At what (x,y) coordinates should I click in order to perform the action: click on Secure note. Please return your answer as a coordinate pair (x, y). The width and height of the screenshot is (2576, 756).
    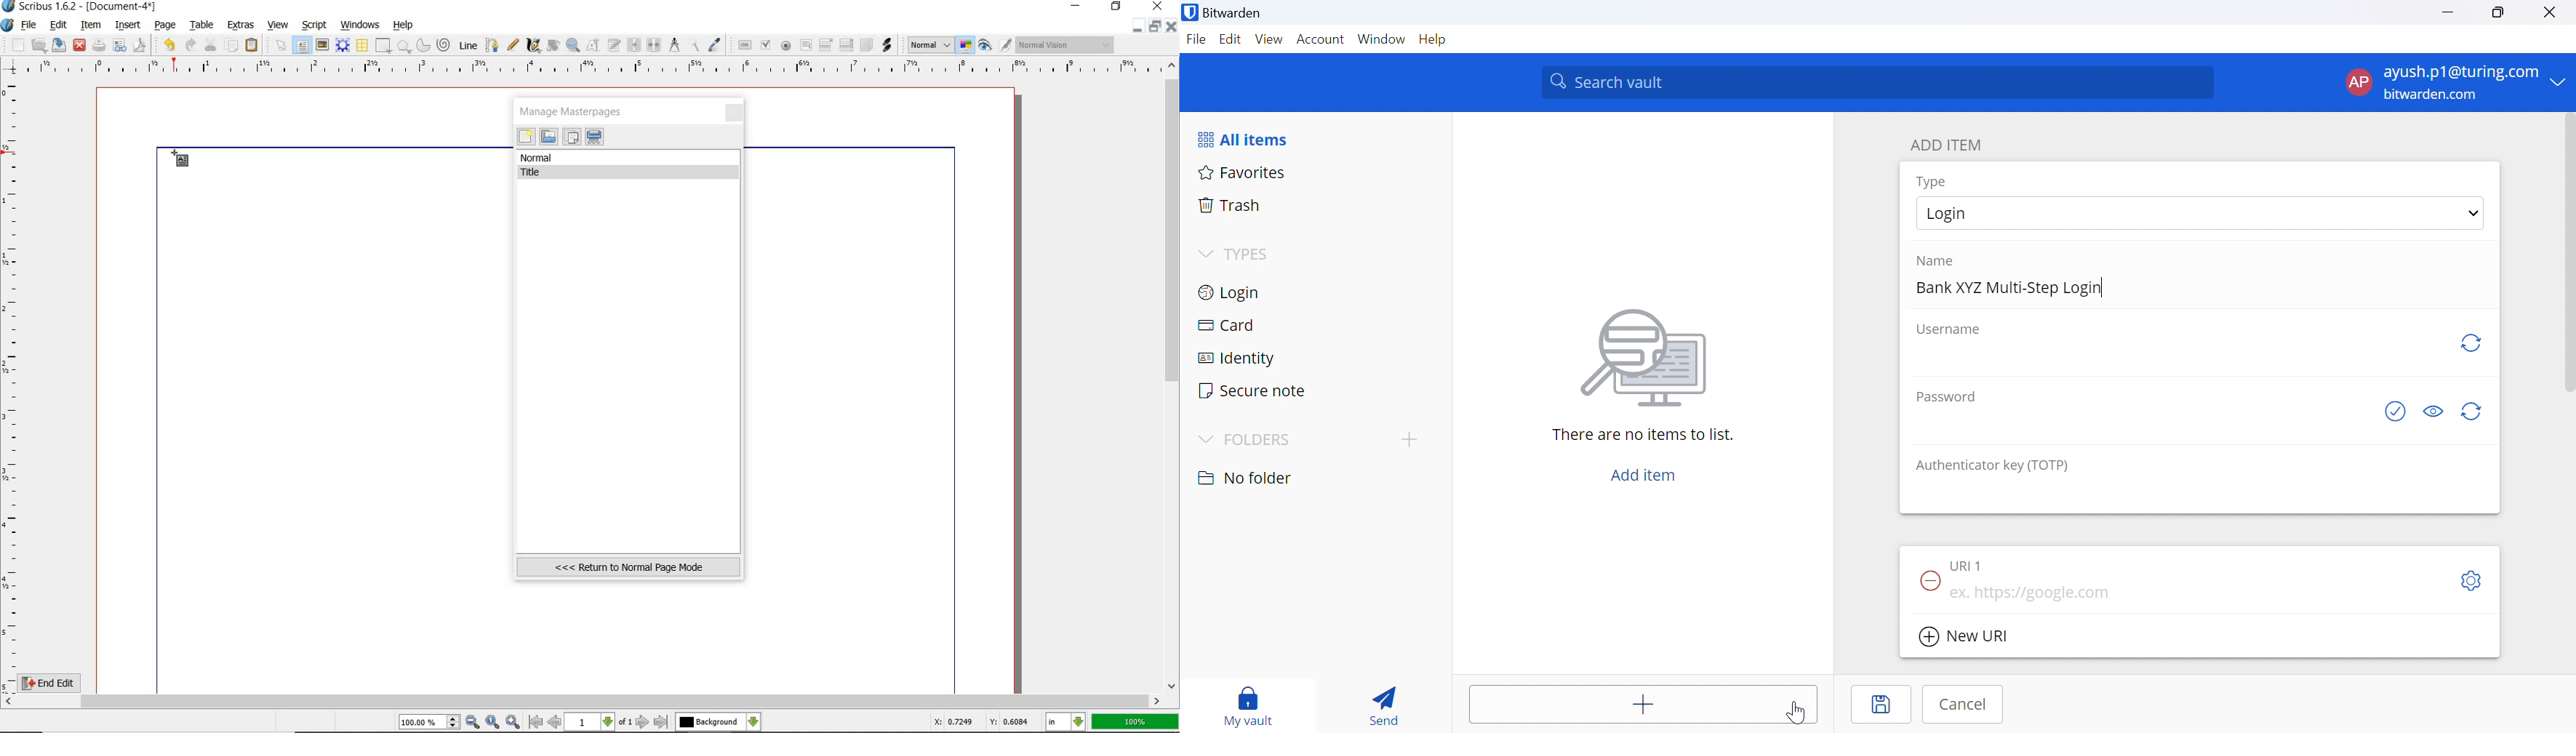
    Looking at the image, I should click on (1255, 392).